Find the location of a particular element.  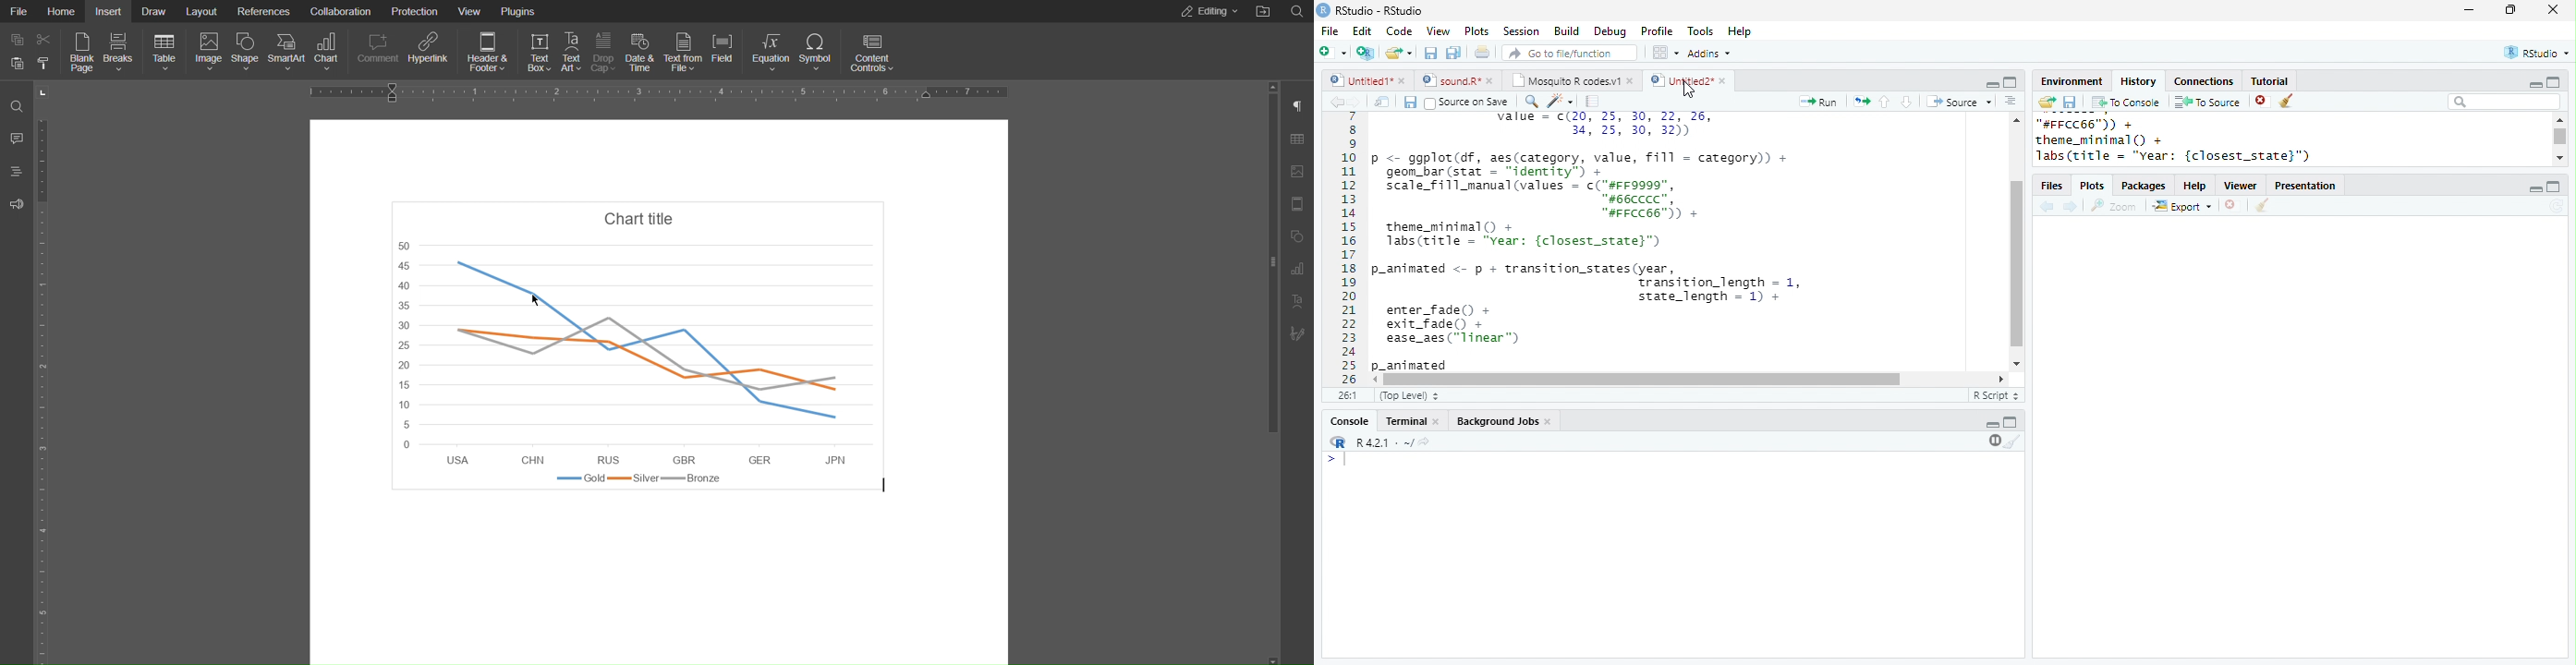

Search is located at coordinates (16, 105).